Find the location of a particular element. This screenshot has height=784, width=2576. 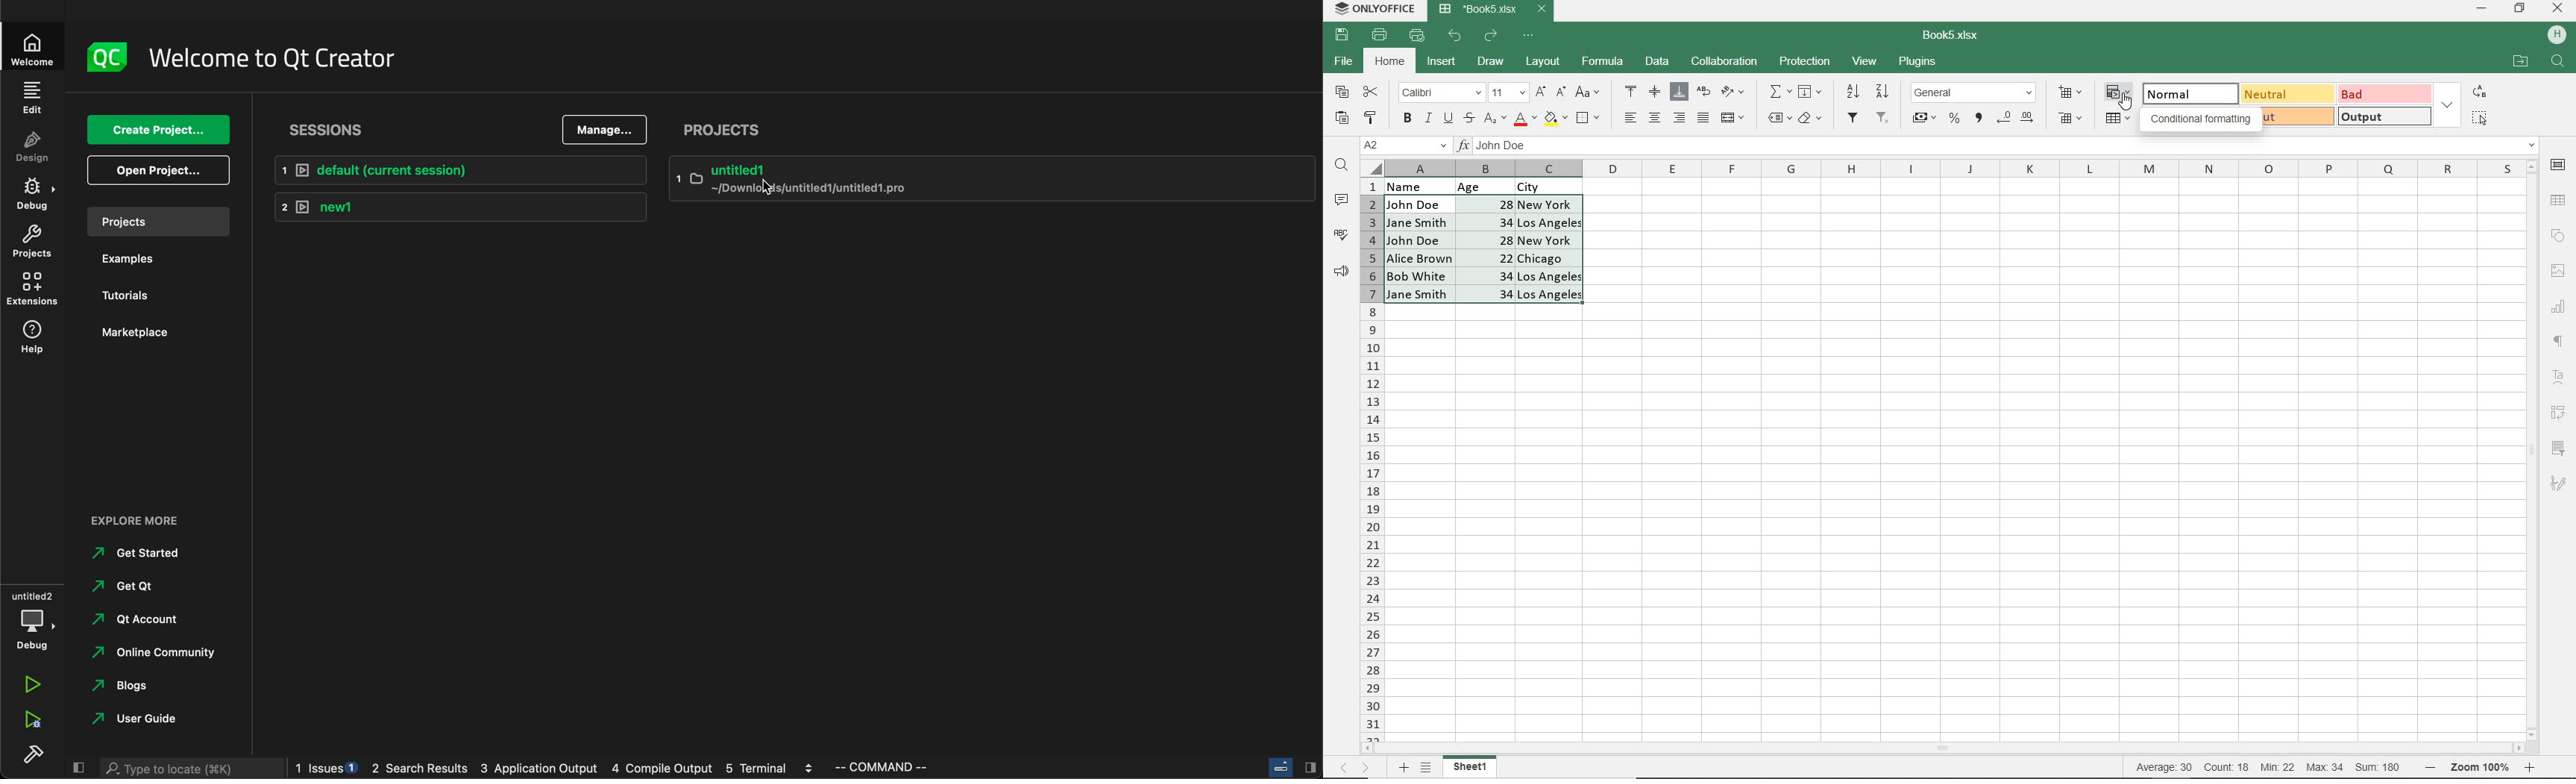

open is located at coordinates (160, 171).